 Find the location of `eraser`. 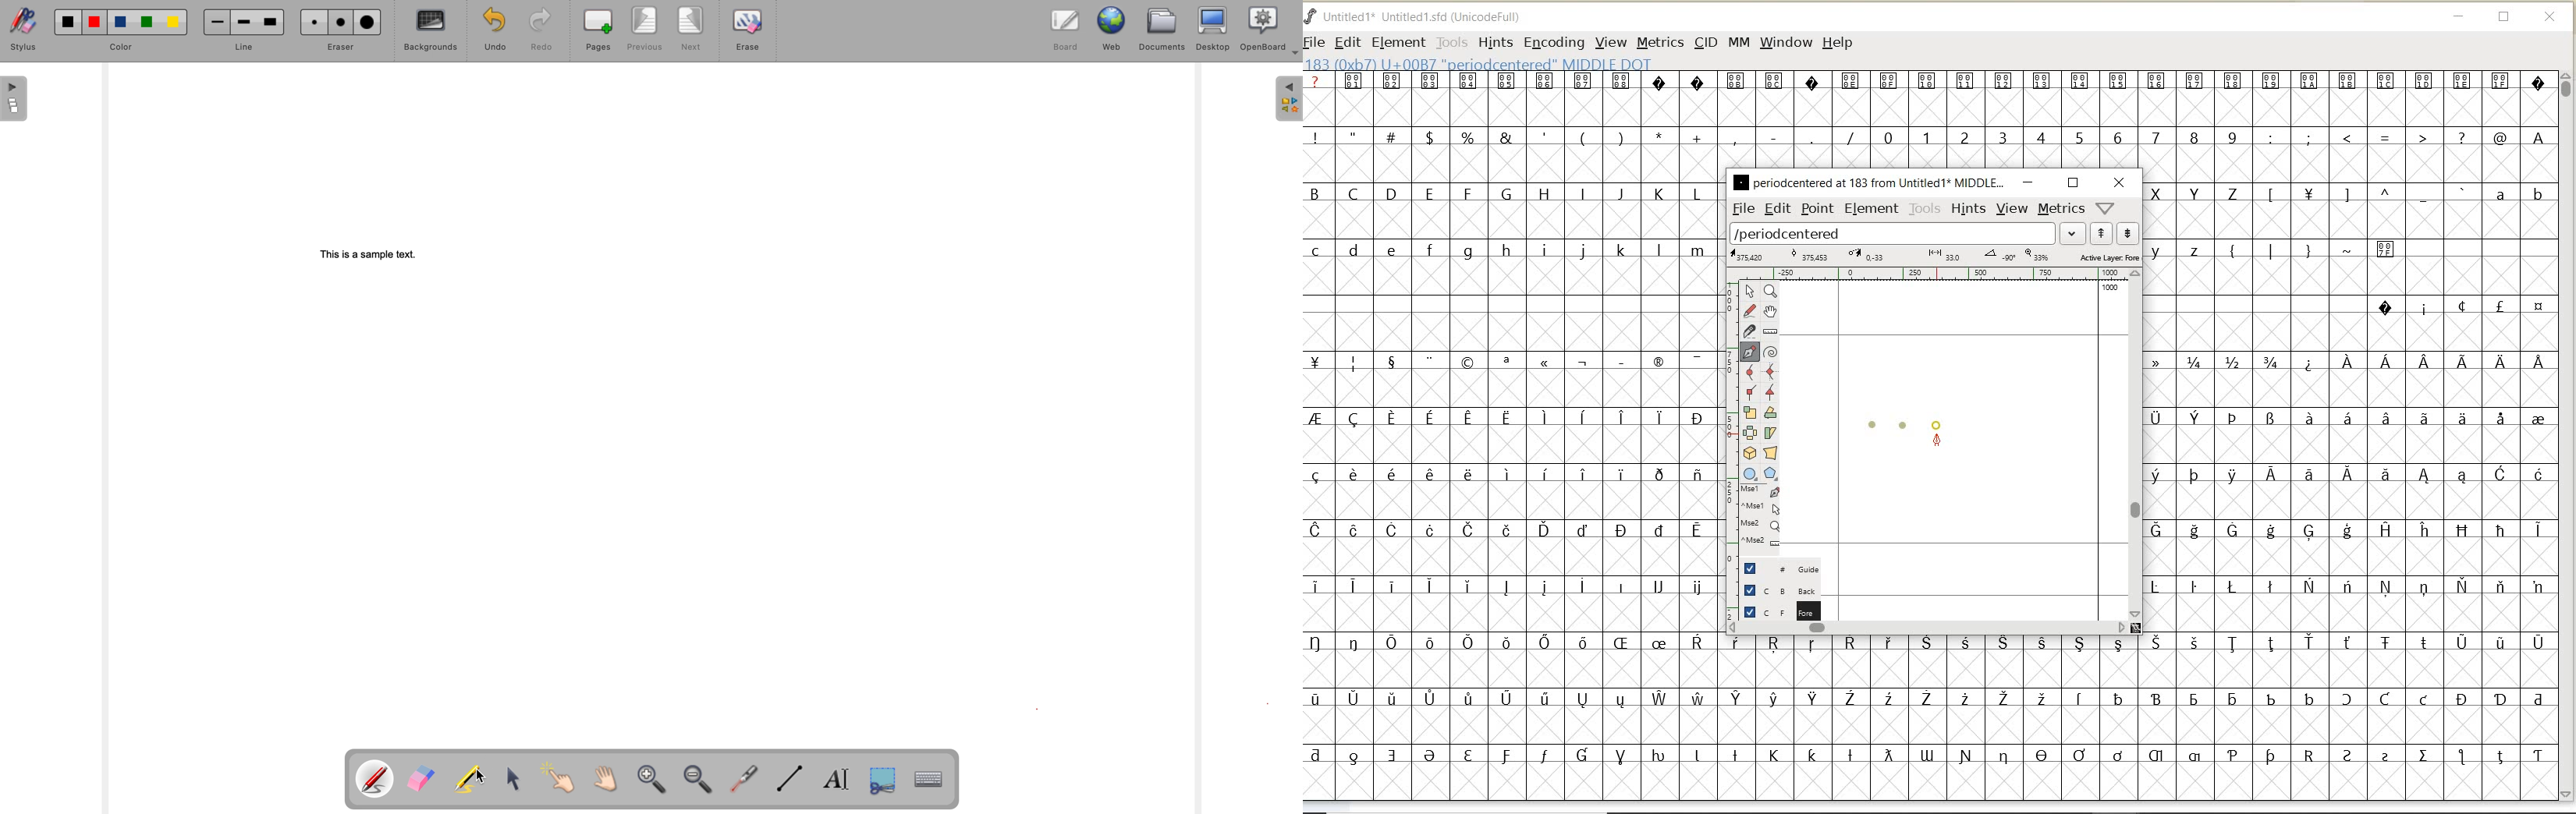

eraser is located at coordinates (342, 47).